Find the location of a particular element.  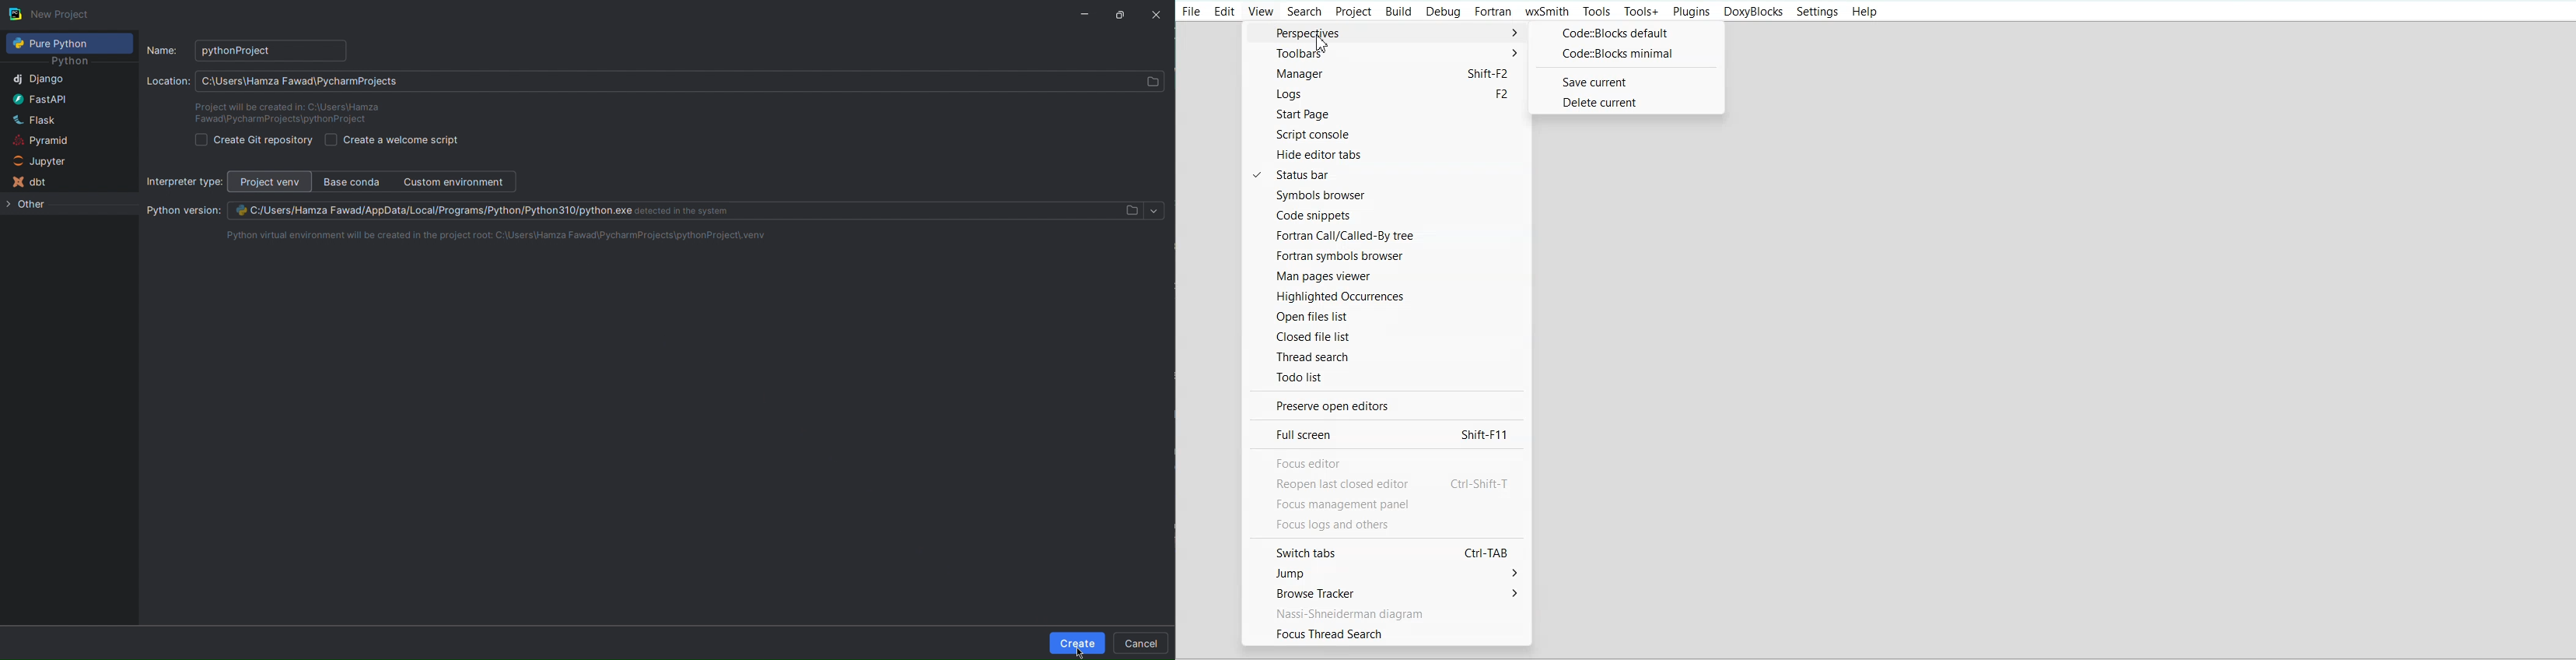

Script console is located at coordinates (1390, 134).